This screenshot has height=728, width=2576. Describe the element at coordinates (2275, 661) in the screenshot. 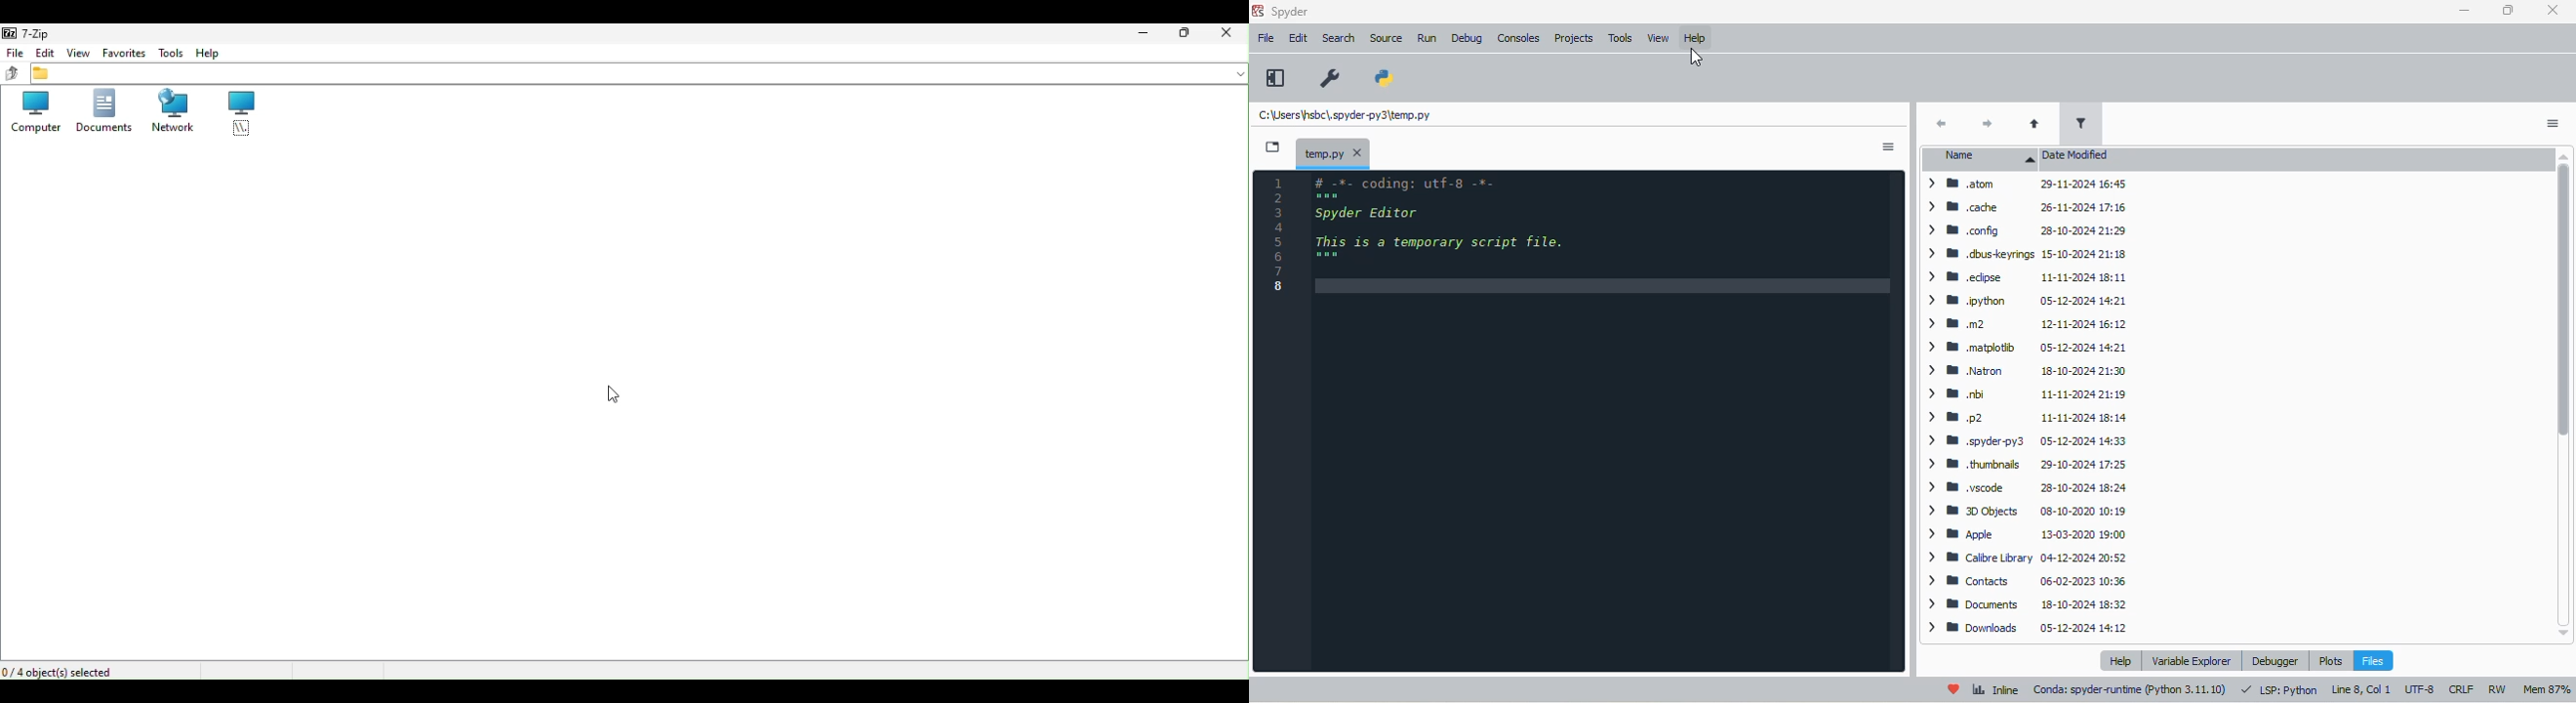

I see `debugger` at that location.